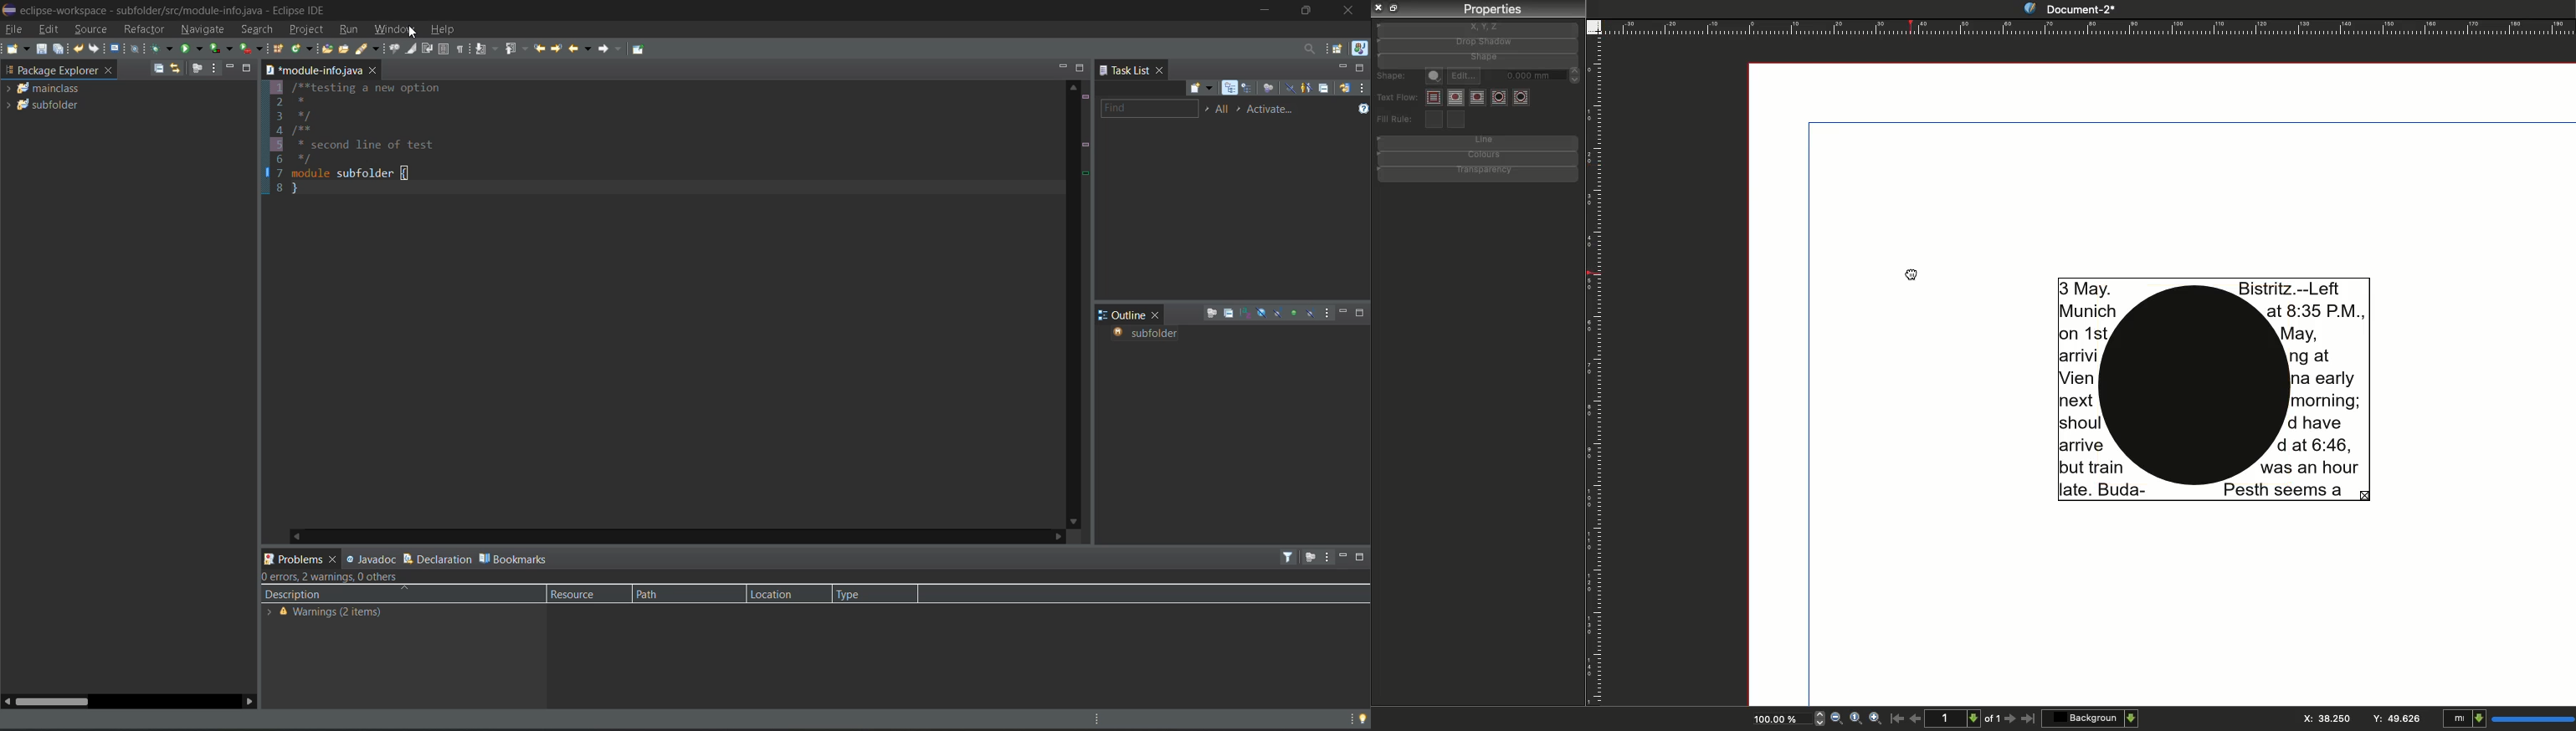  What do you see at coordinates (164, 49) in the screenshot?
I see `debug` at bounding box center [164, 49].